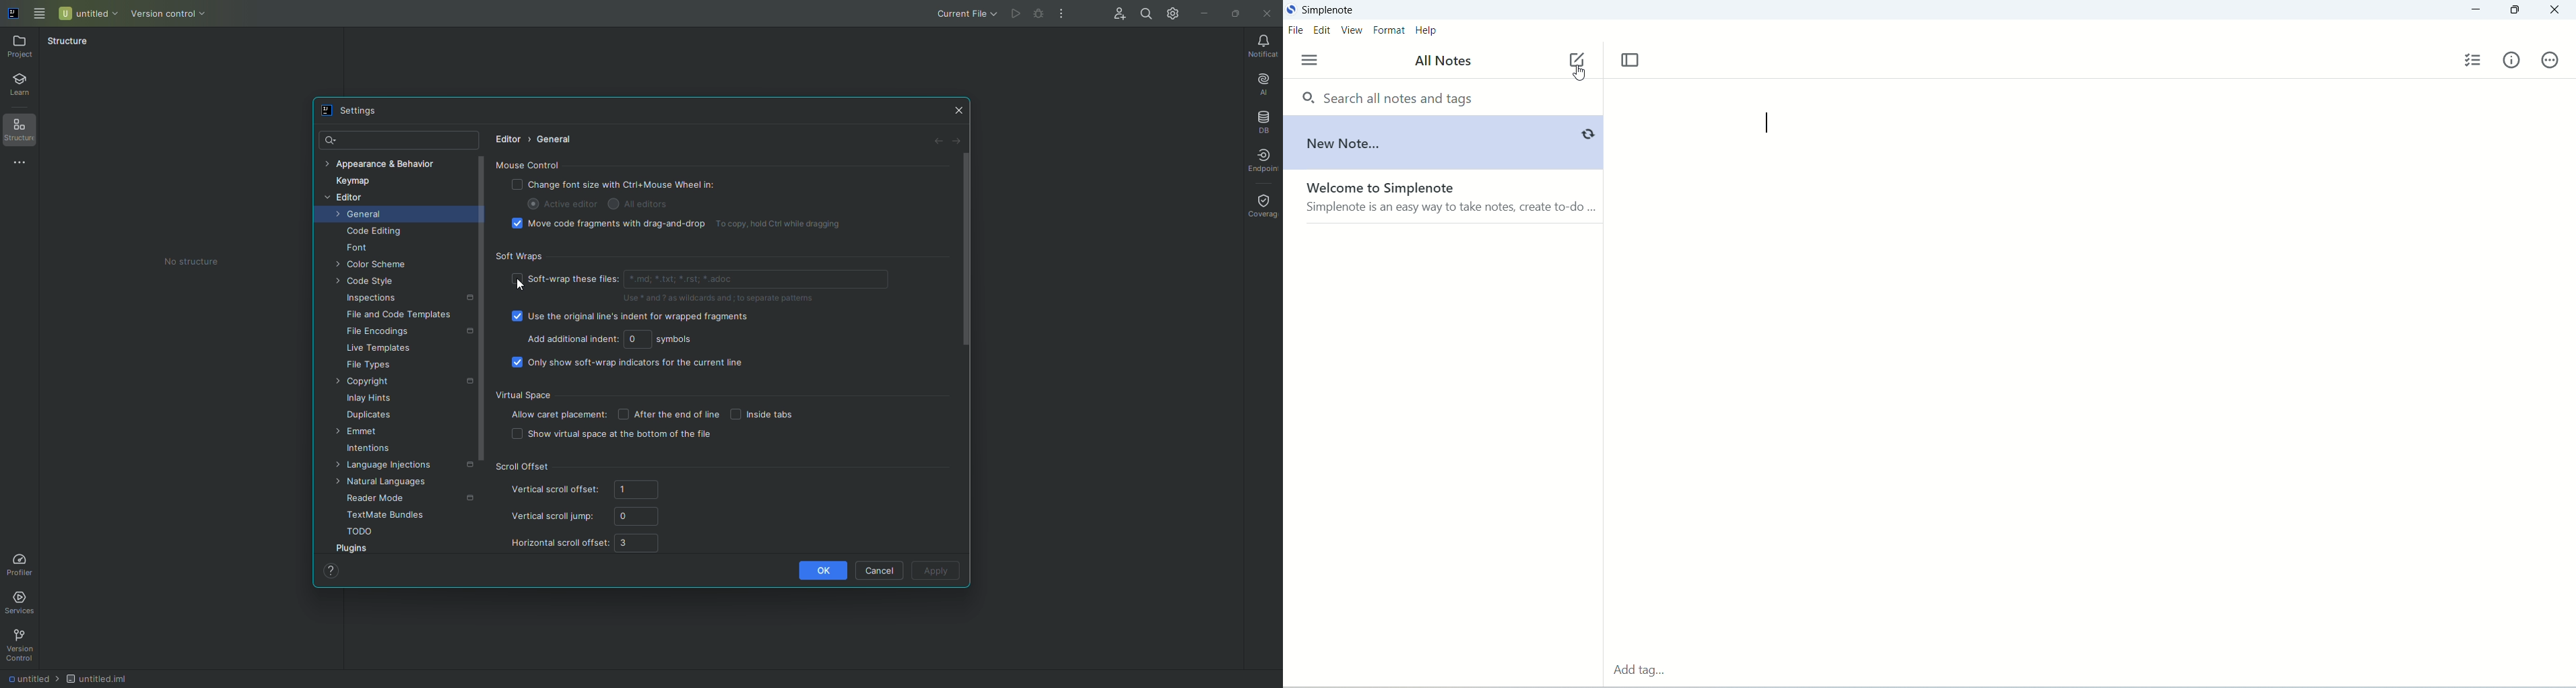 The height and width of the screenshot is (700, 2576). What do you see at coordinates (506, 140) in the screenshot?
I see `Editor` at bounding box center [506, 140].